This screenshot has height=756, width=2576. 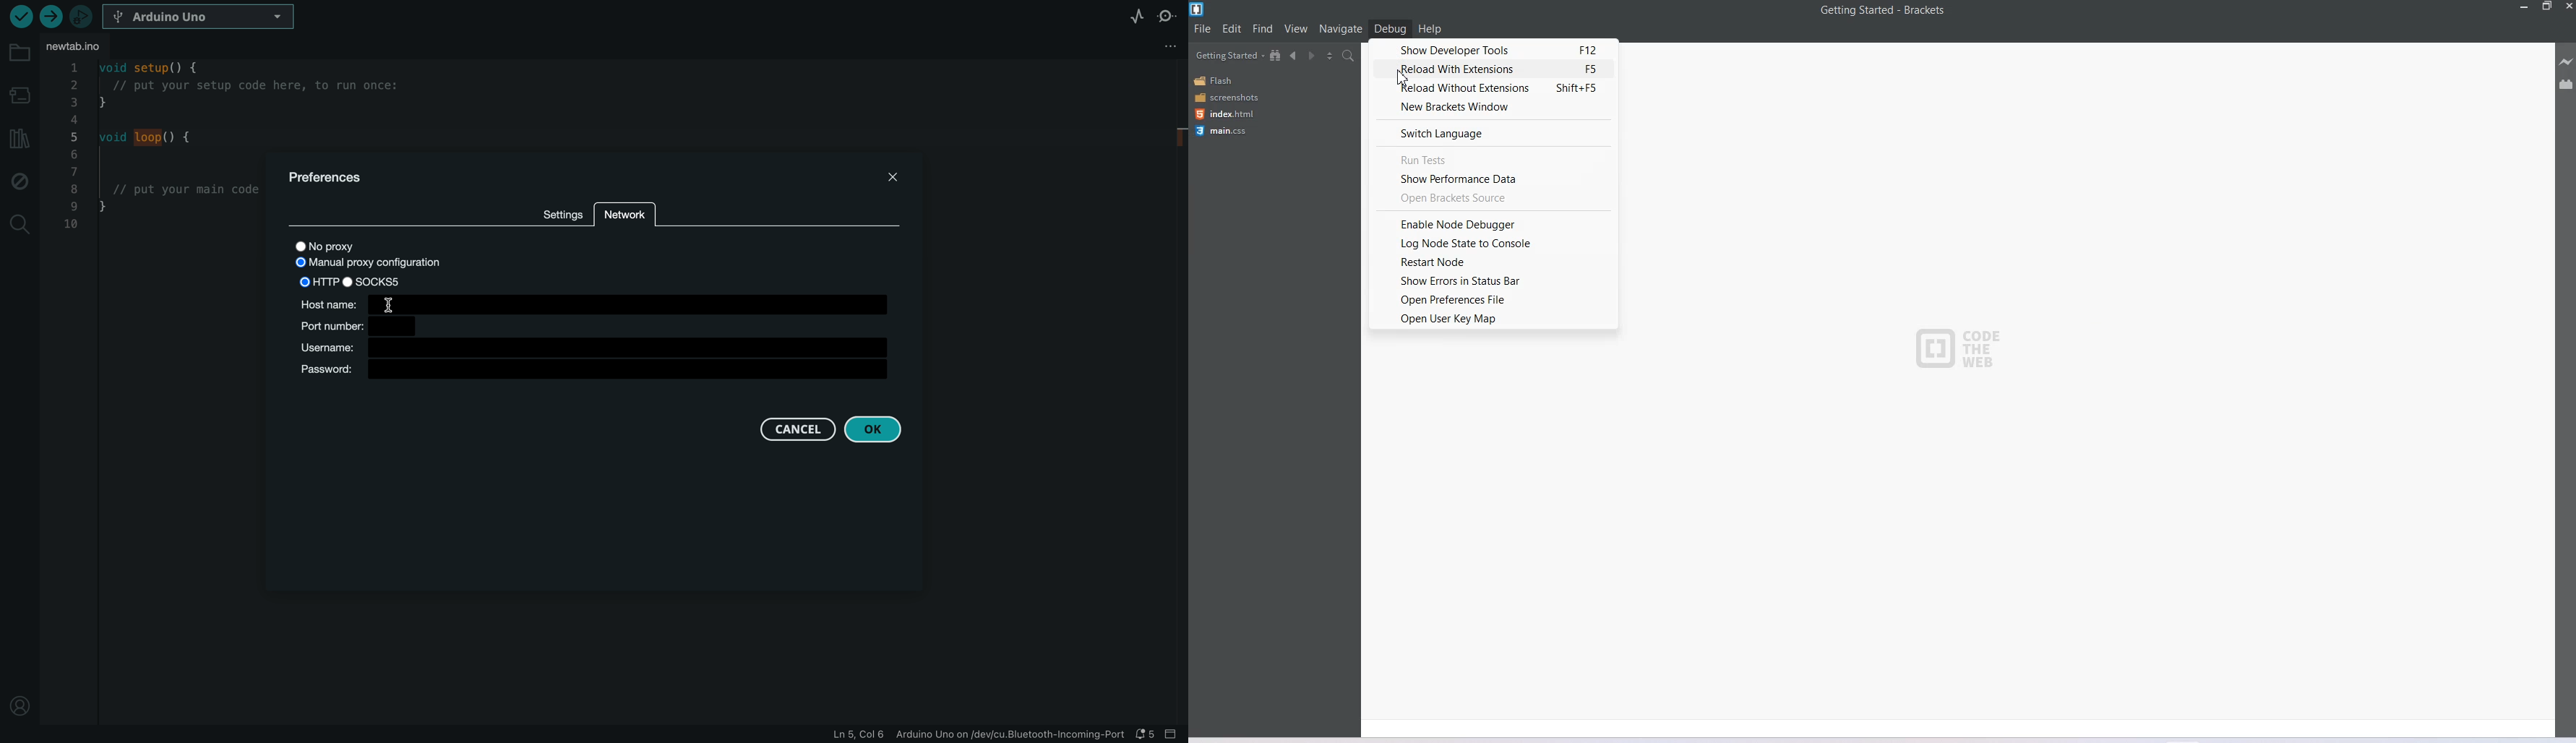 What do you see at coordinates (1224, 131) in the screenshot?
I see `main.css` at bounding box center [1224, 131].